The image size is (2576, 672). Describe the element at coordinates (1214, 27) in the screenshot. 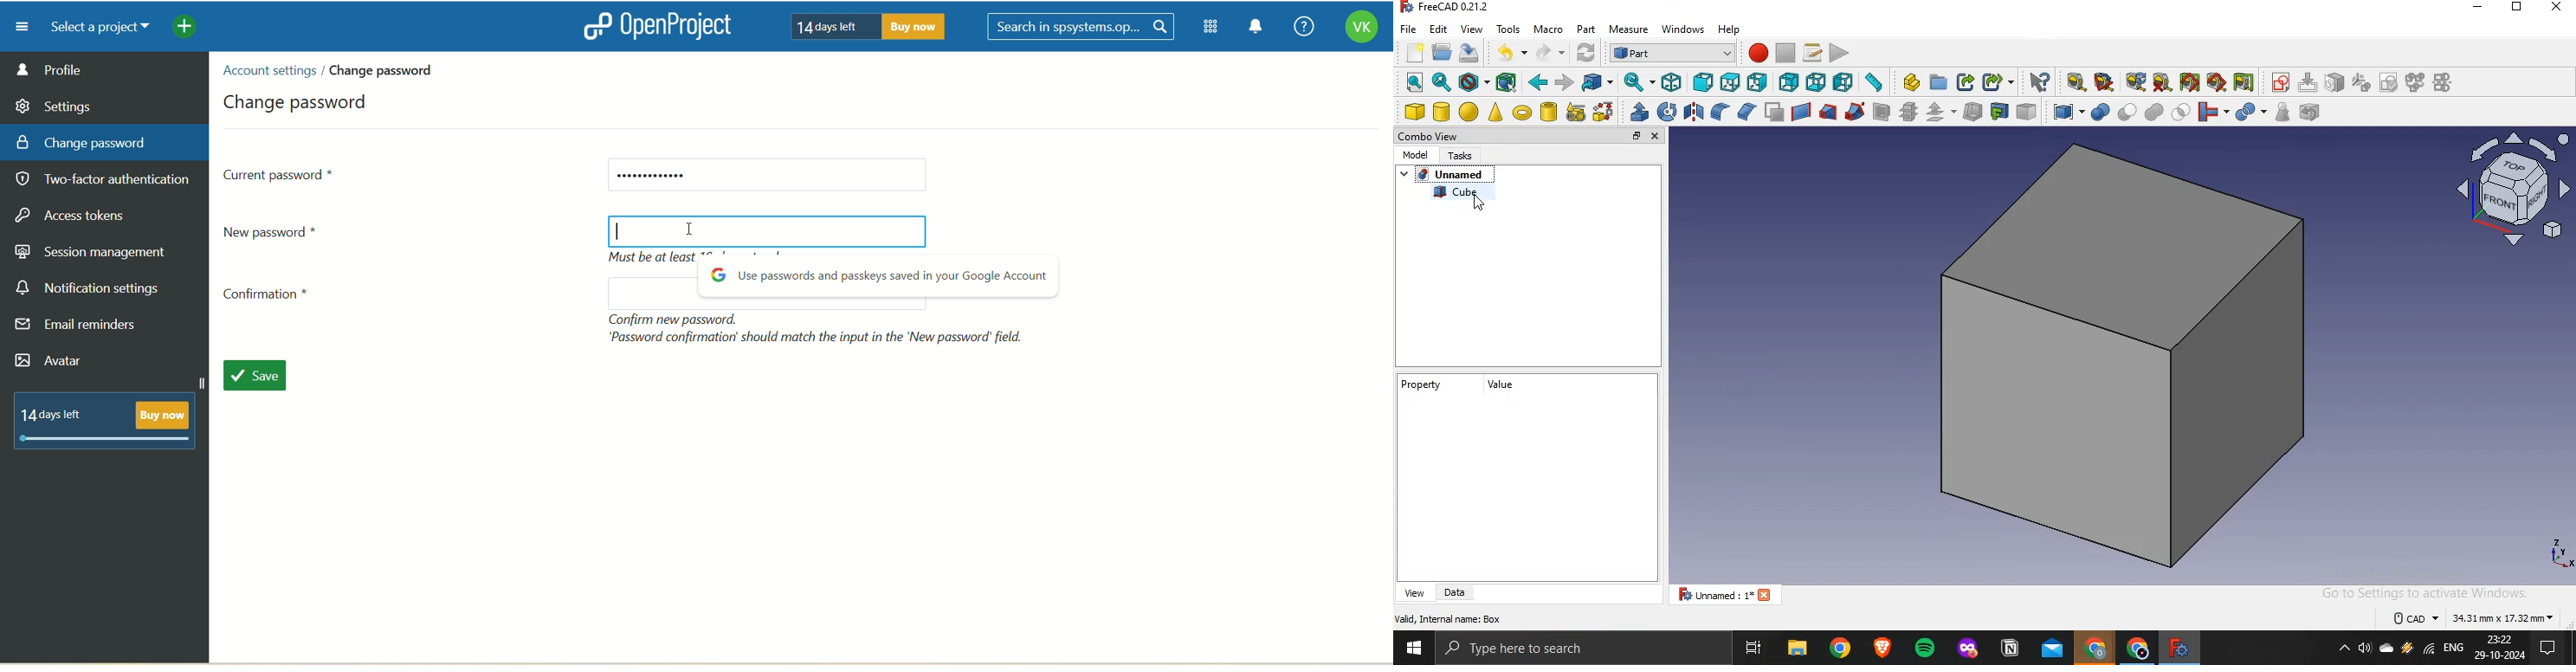

I see `module` at that location.